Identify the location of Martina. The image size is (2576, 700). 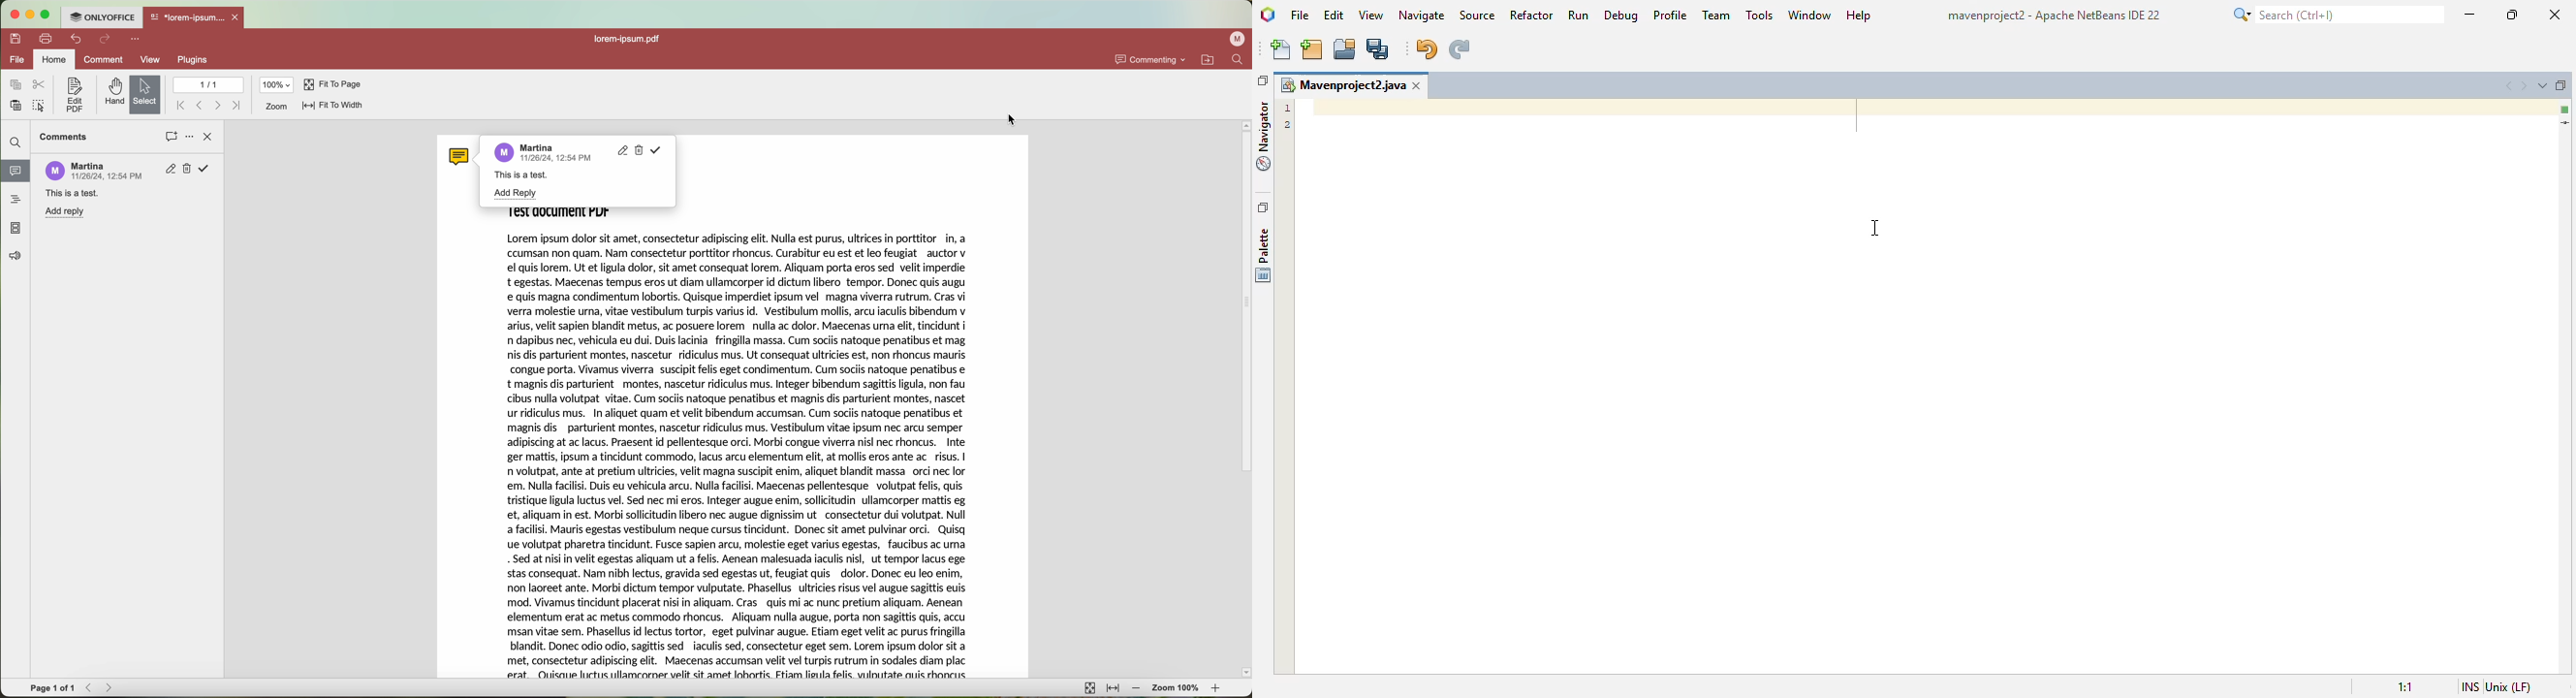
(543, 149).